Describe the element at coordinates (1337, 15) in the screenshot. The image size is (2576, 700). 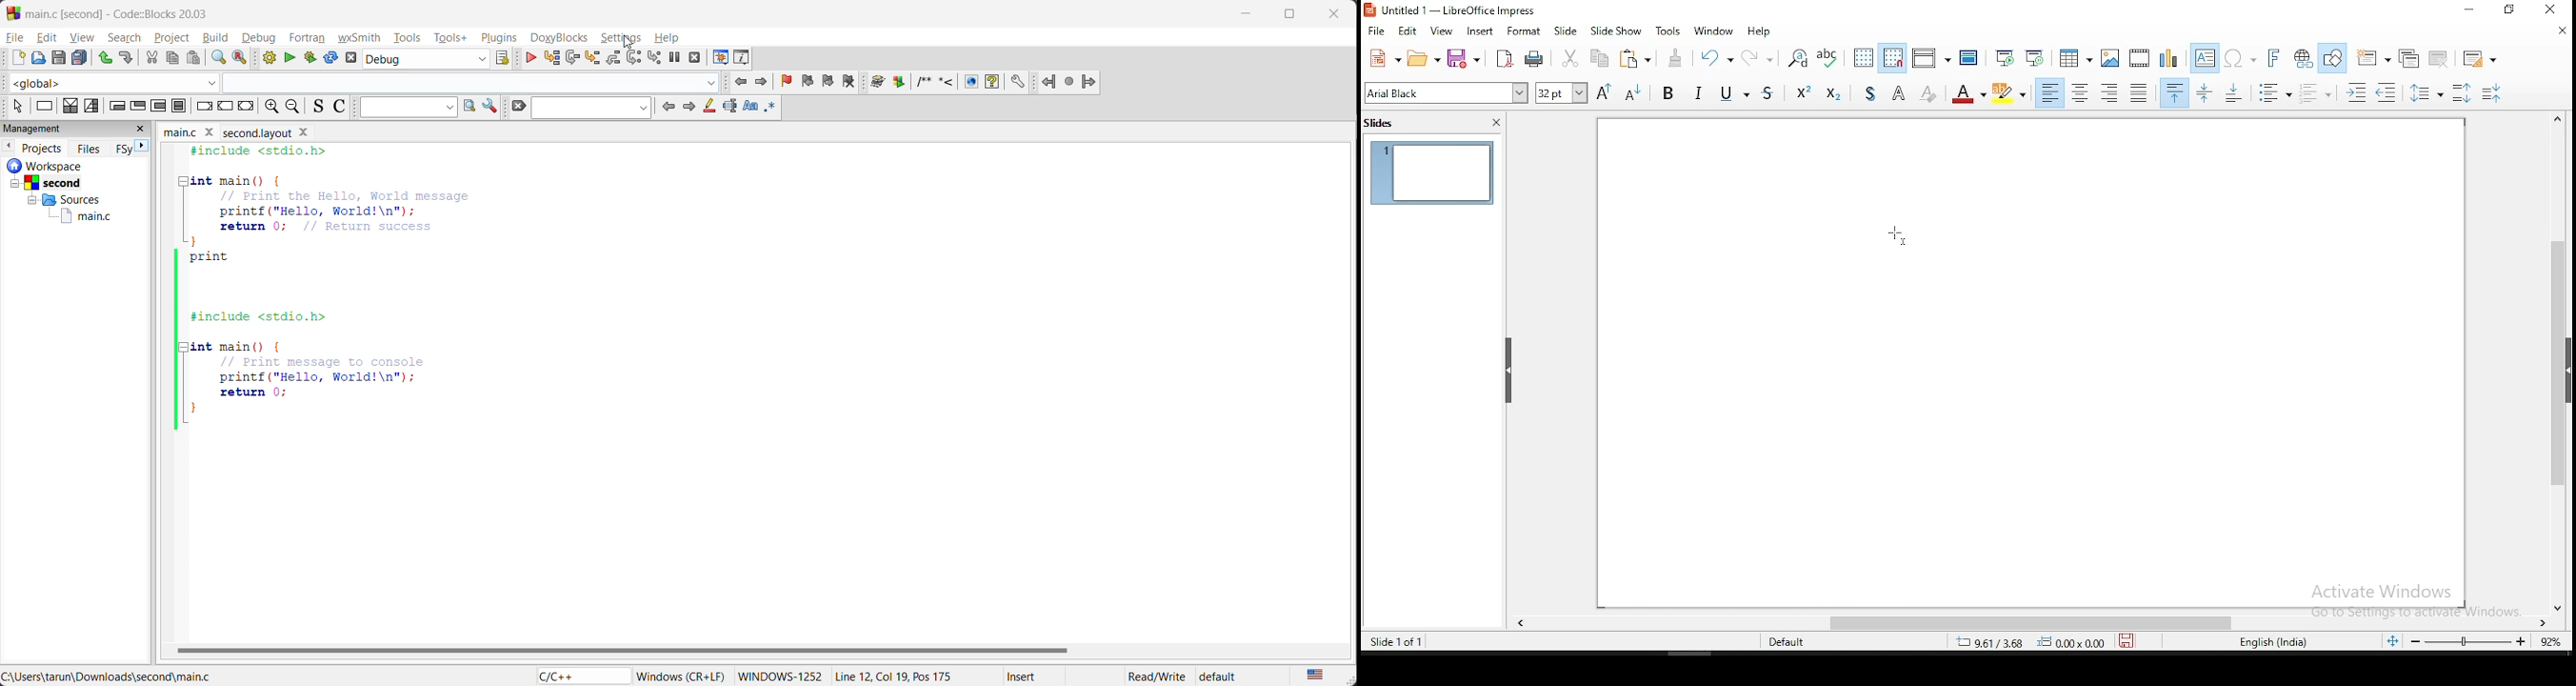
I see `close` at that location.